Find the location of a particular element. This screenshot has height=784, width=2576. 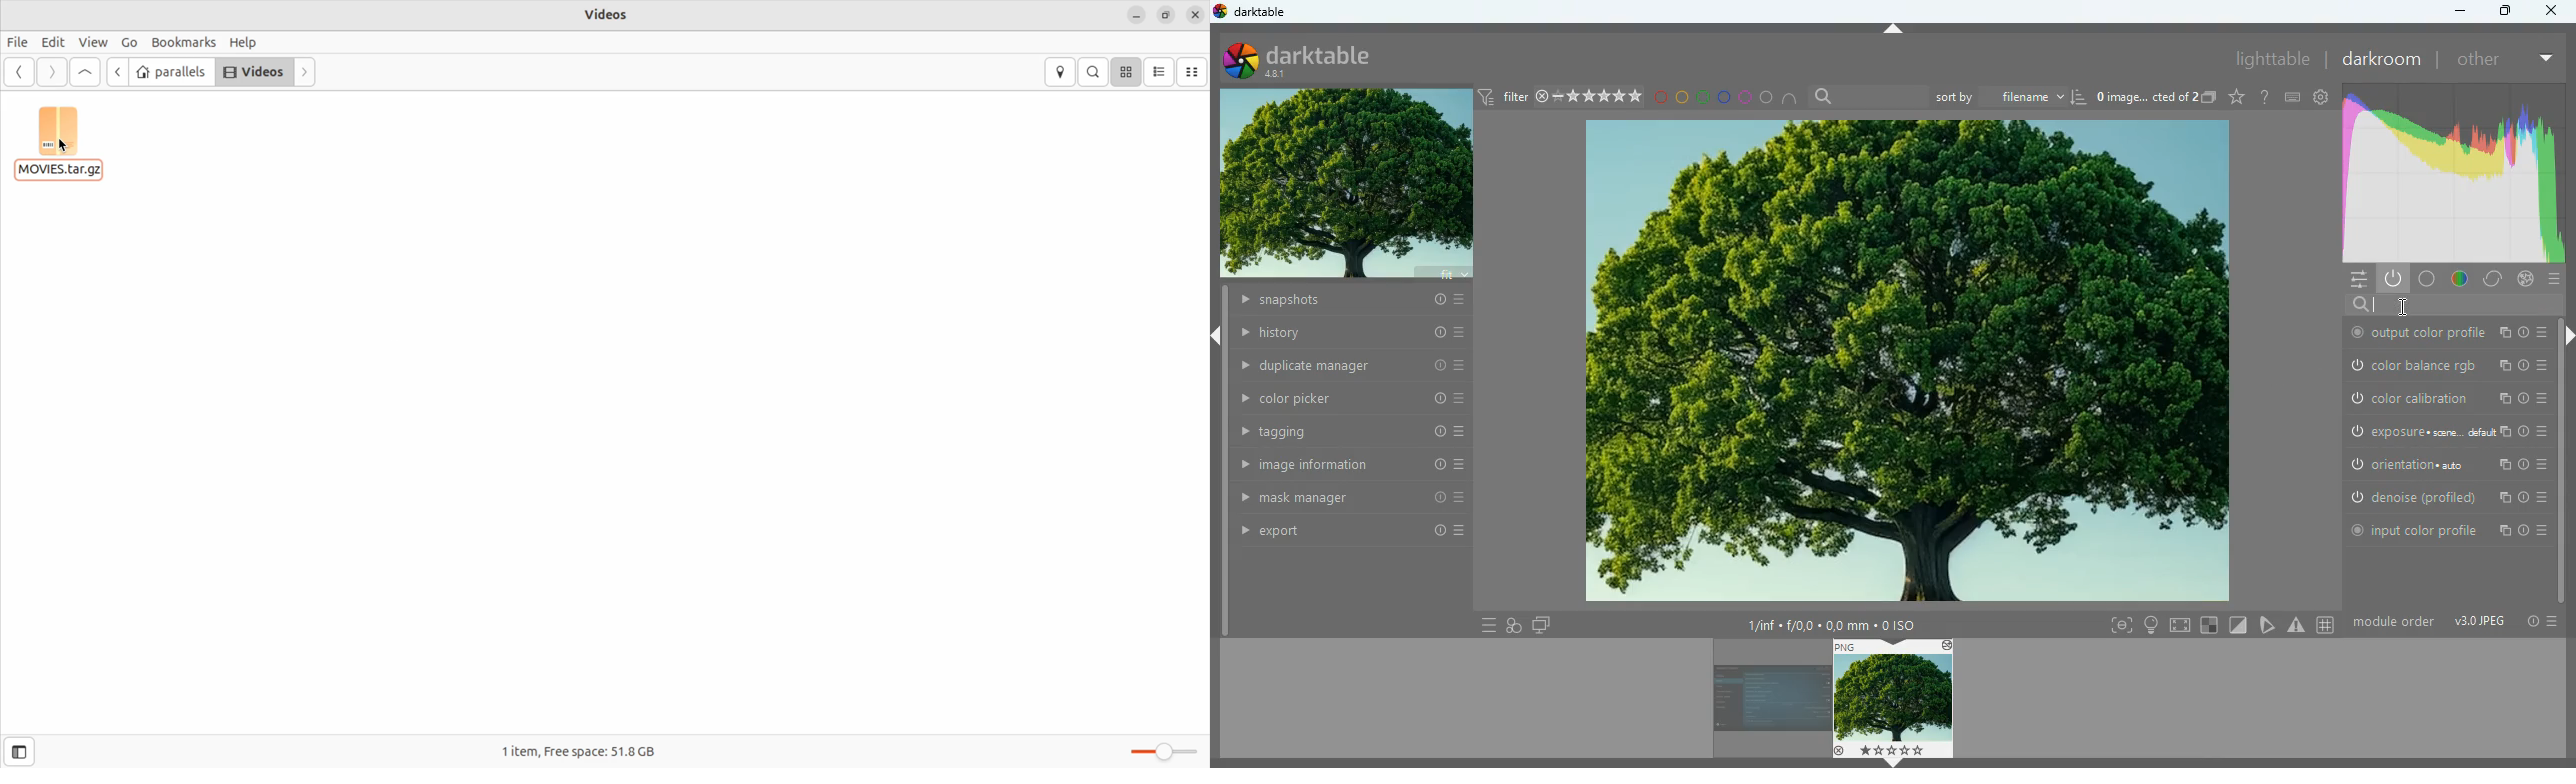

duplicate manager is located at coordinates (1351, 365).